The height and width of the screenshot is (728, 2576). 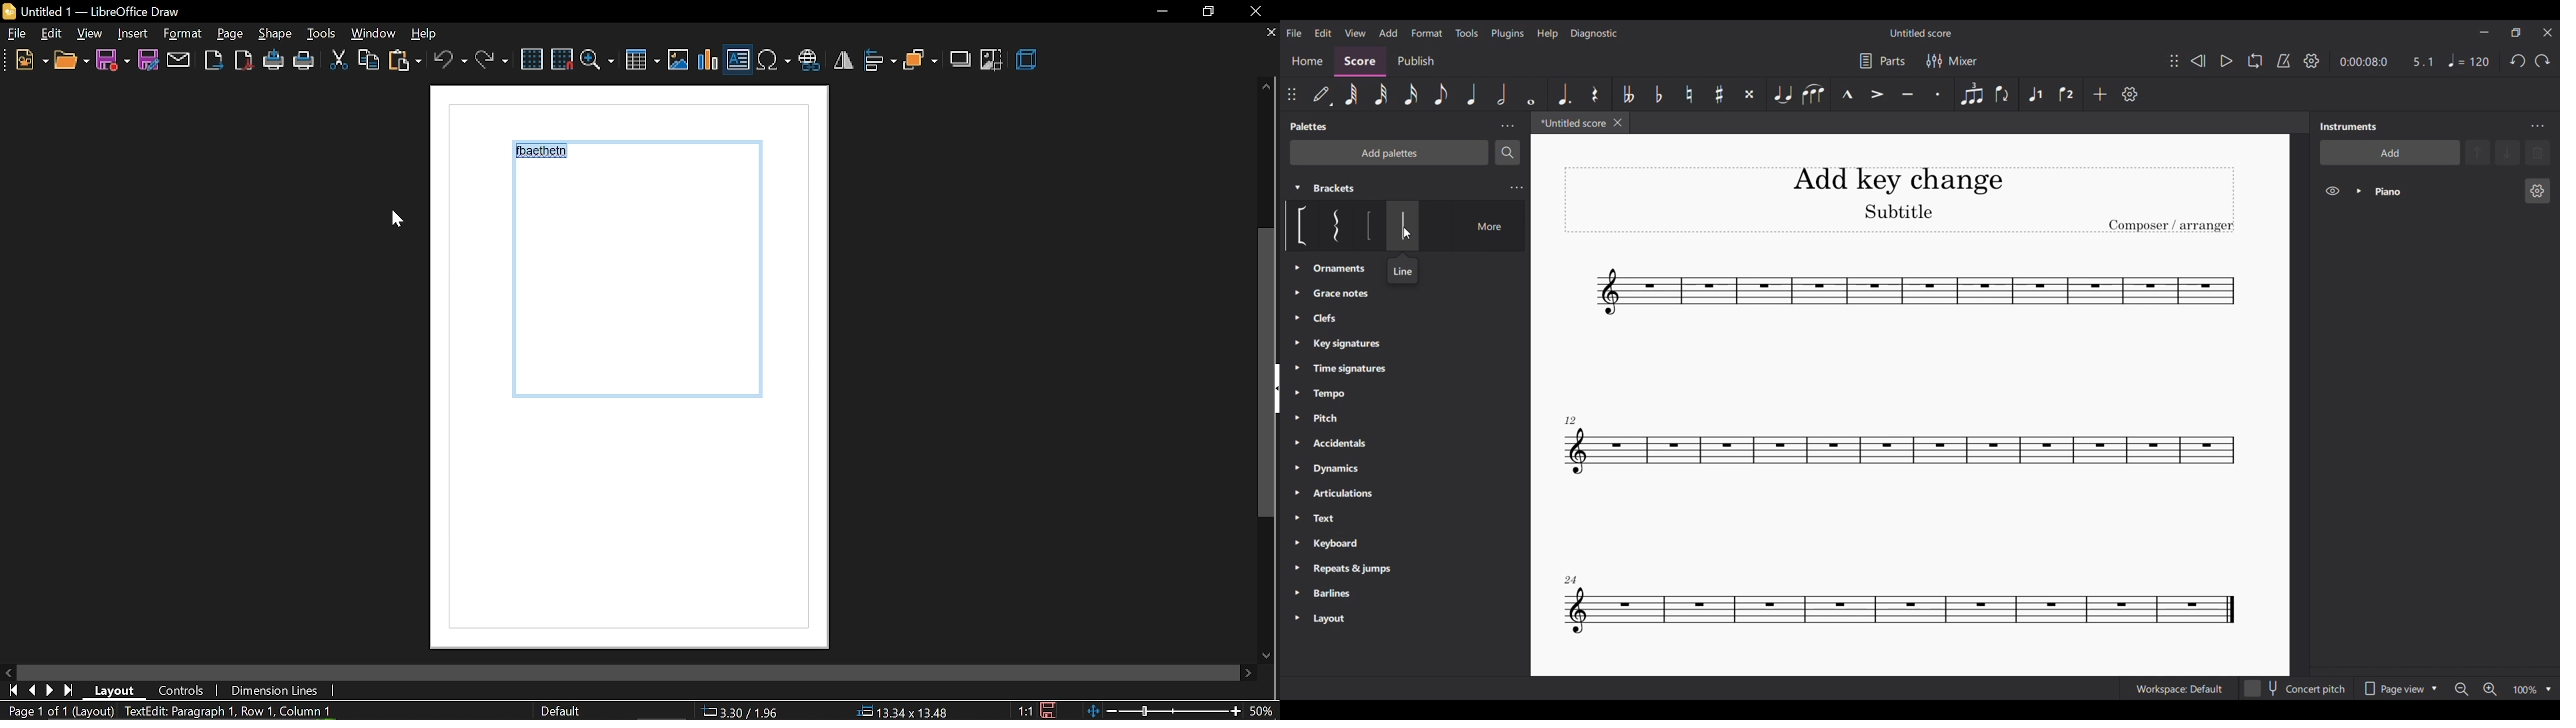 What do you see at coordinates (2518, 61) in the screenshot?
I see `Undo` at bounding box center [2518, 61].